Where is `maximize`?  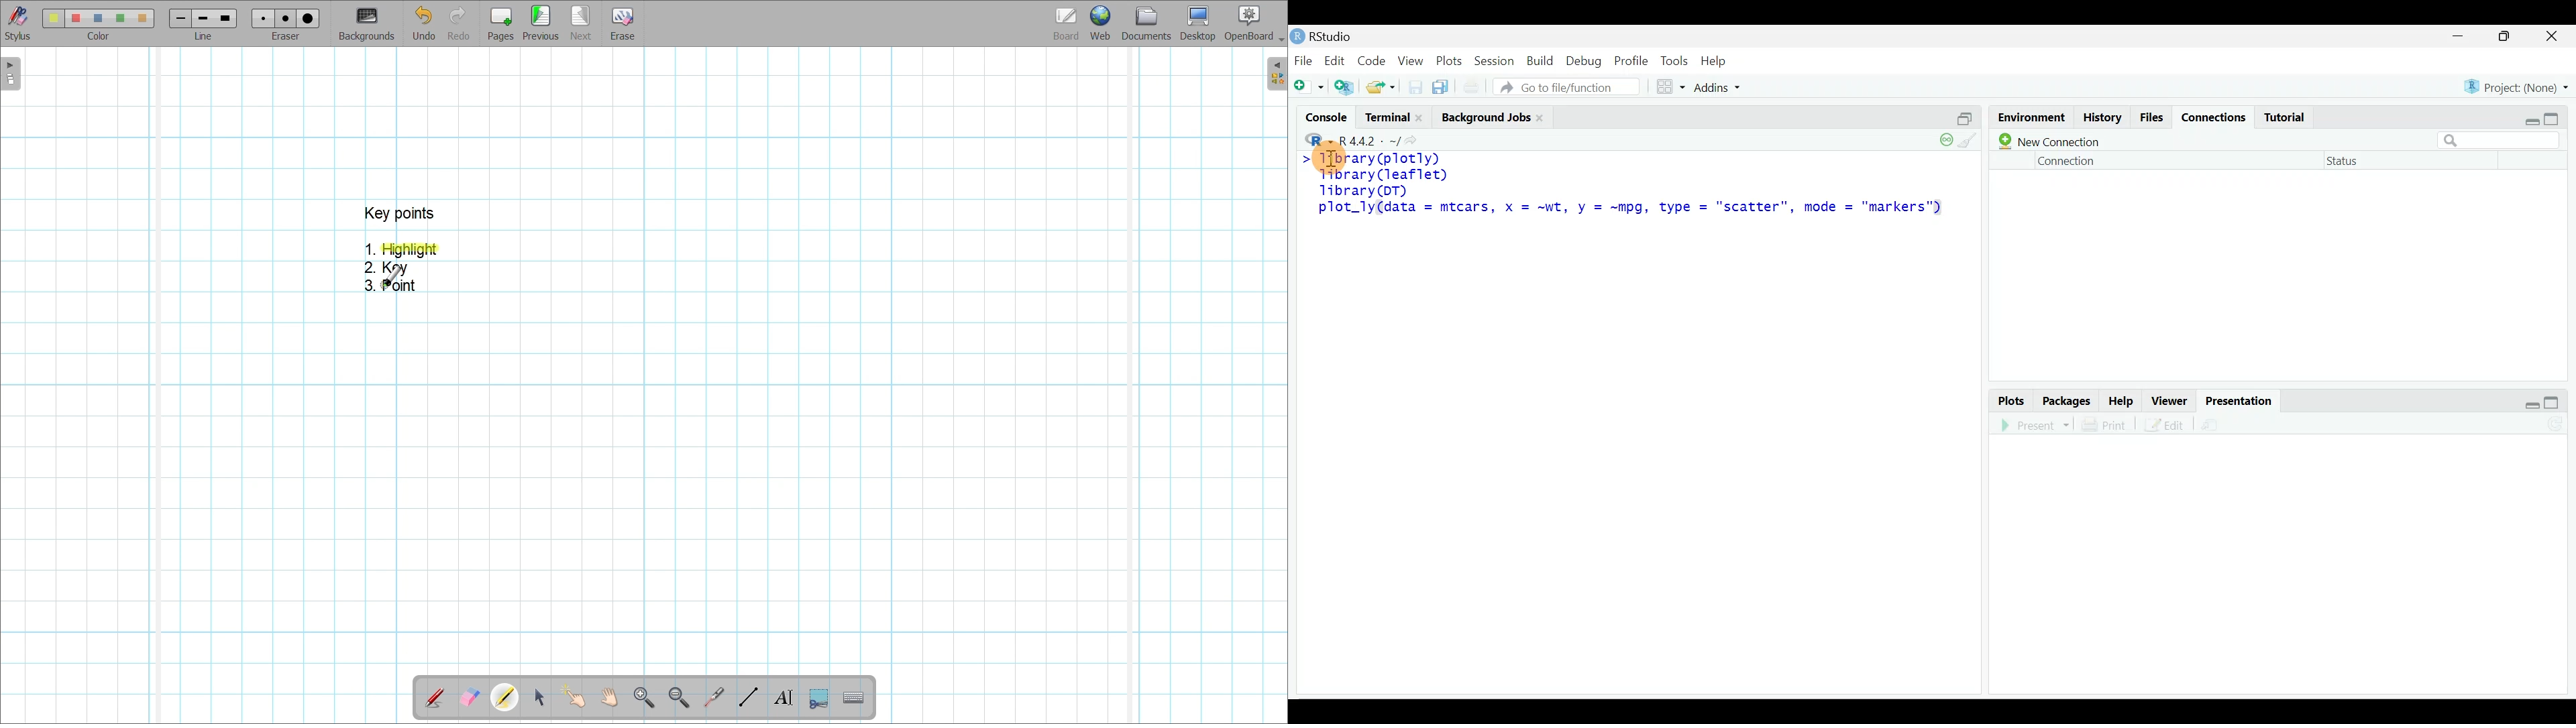 maximize is located at coordinates (2510, 38).